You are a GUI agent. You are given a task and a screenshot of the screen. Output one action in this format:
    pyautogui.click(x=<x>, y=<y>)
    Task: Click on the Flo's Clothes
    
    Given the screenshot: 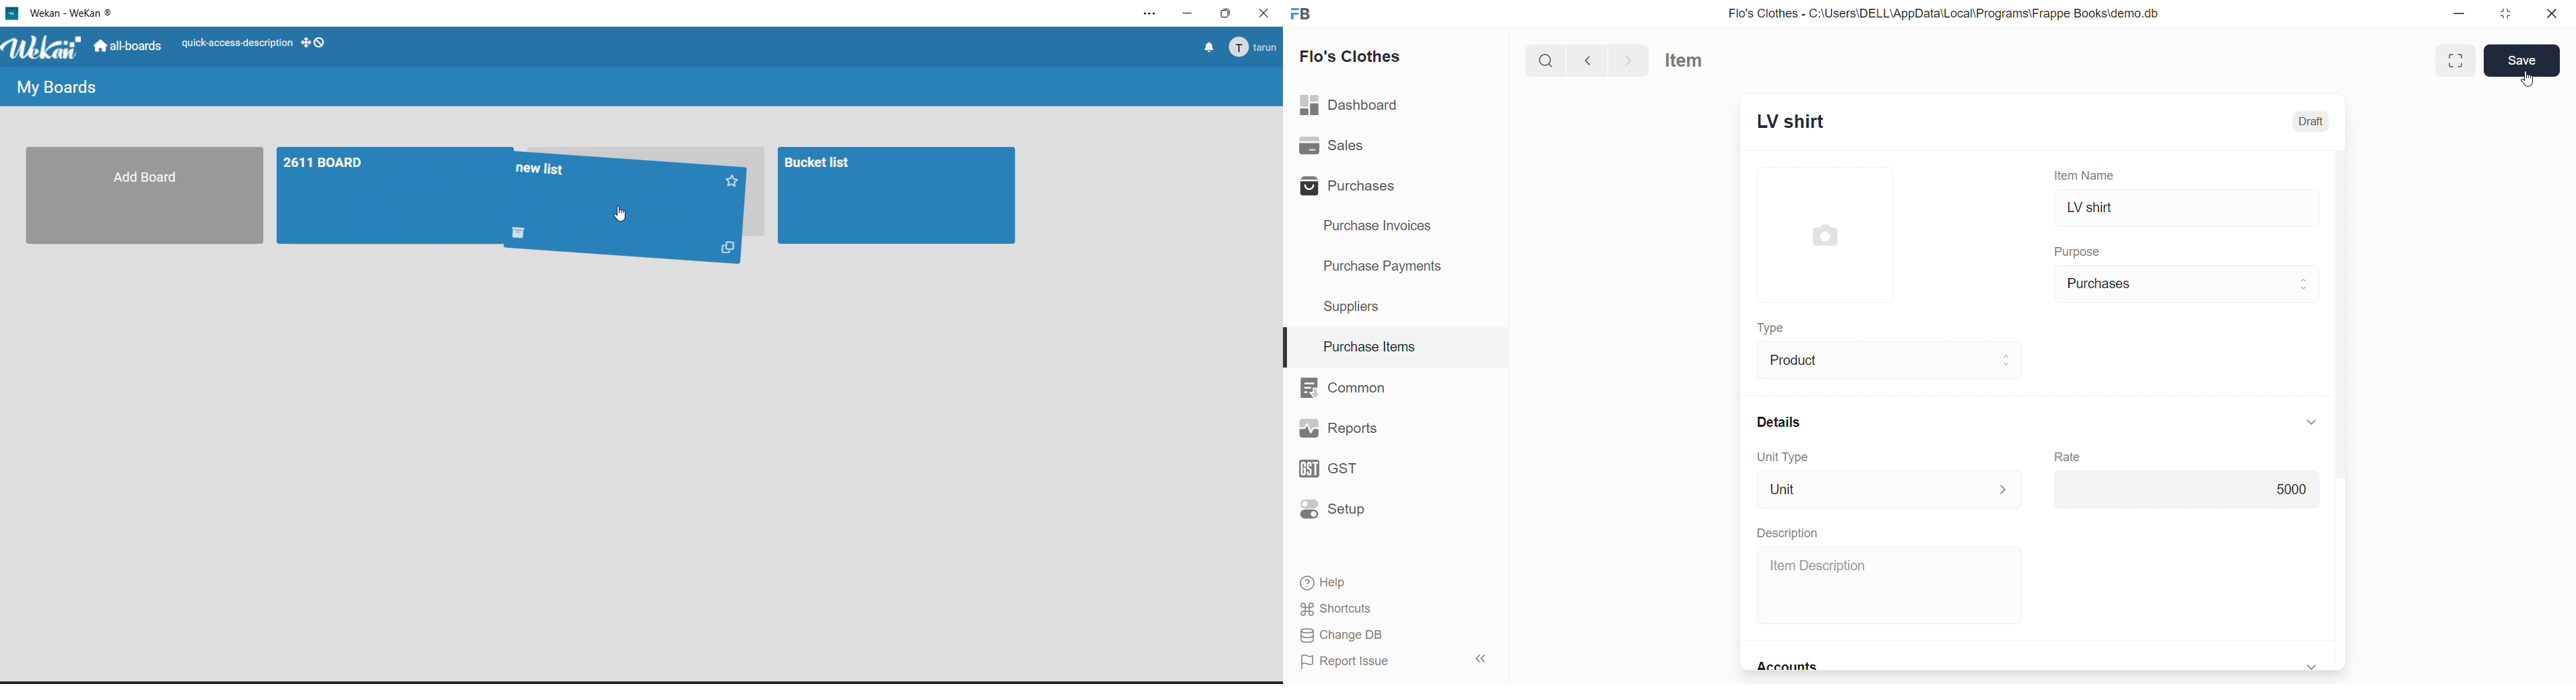 What is the action you would take?
    pyautogui.click(x=1358, y=57)
    